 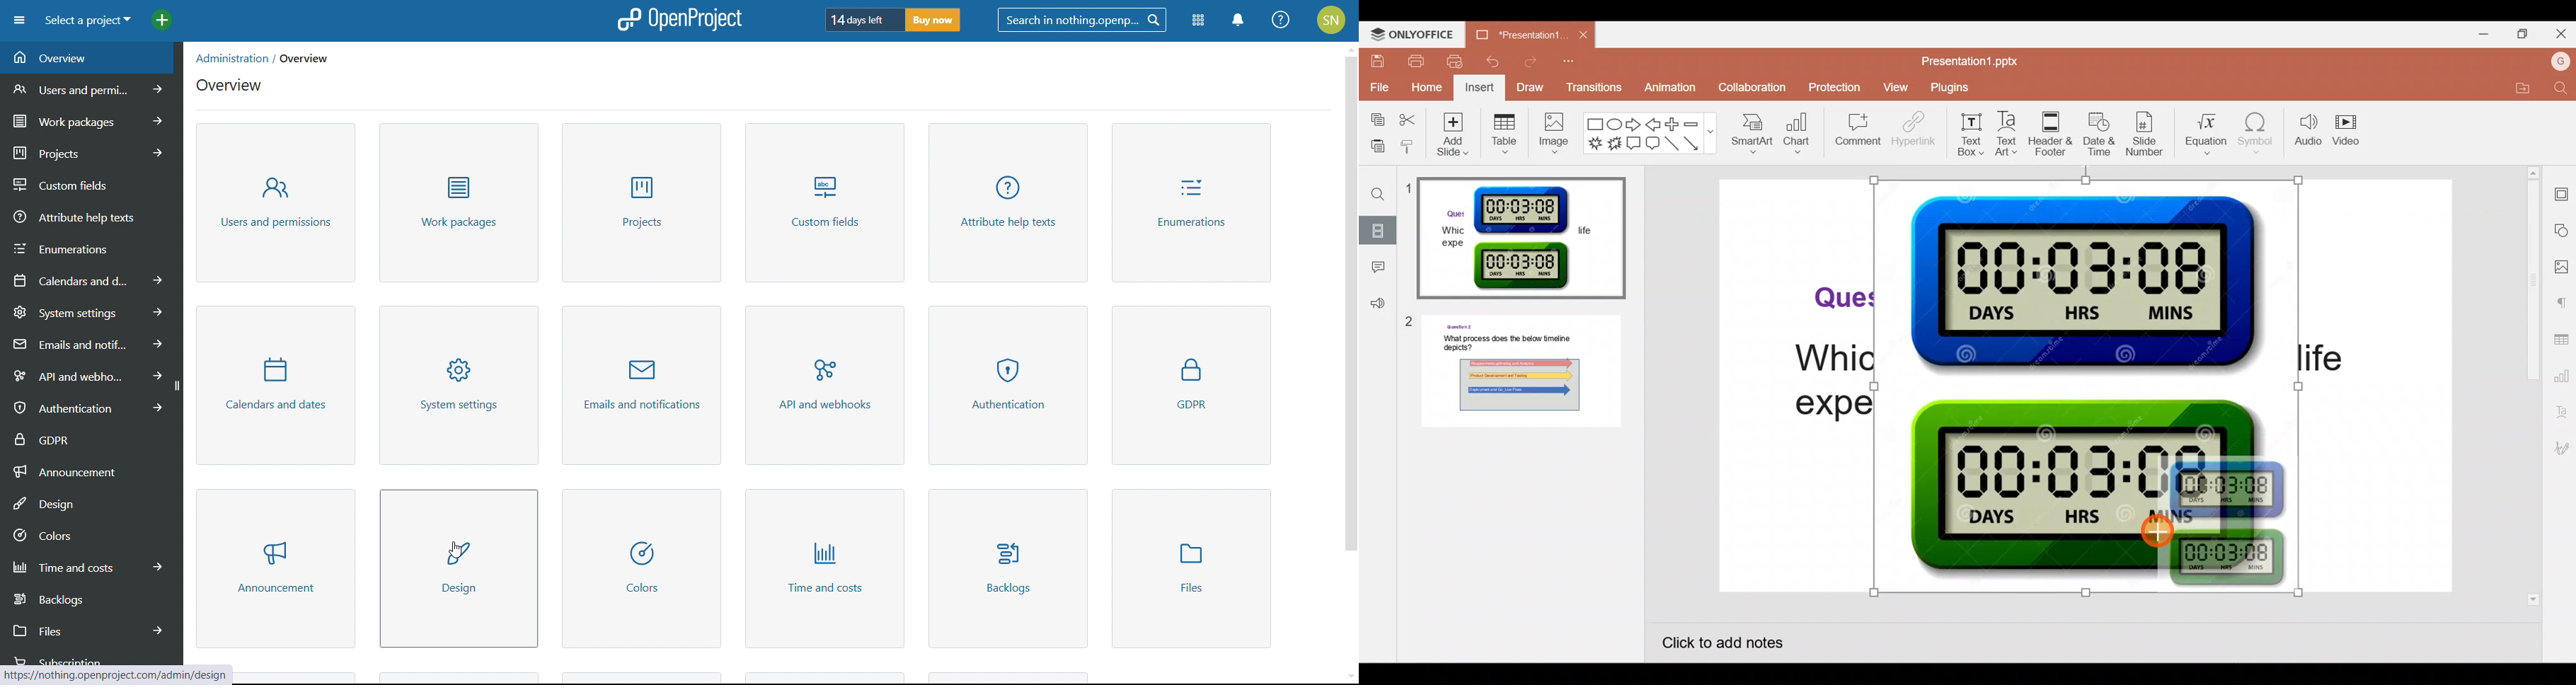 What do you see at coordinates (1613, 141) in the screenshot?
I see `Explosion 2` at bounding box center [1613, 141].